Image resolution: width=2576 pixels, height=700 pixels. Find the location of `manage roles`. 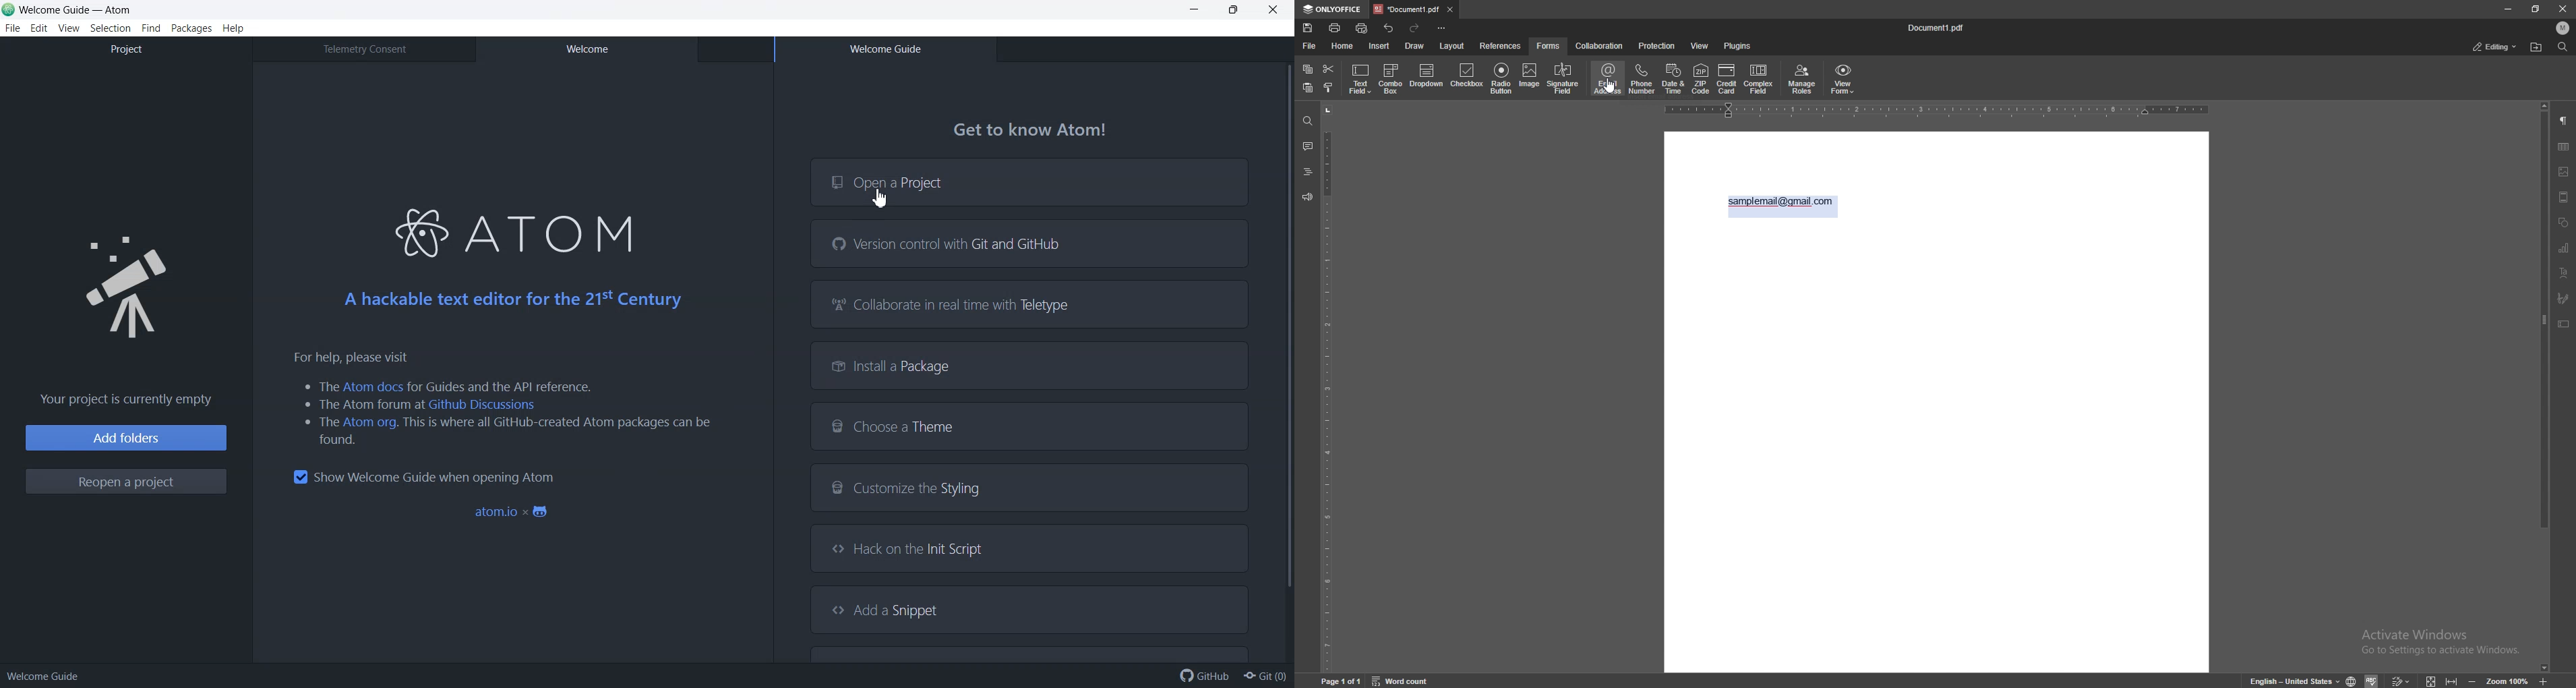

manage roles is located at coordinates (1802, 79).